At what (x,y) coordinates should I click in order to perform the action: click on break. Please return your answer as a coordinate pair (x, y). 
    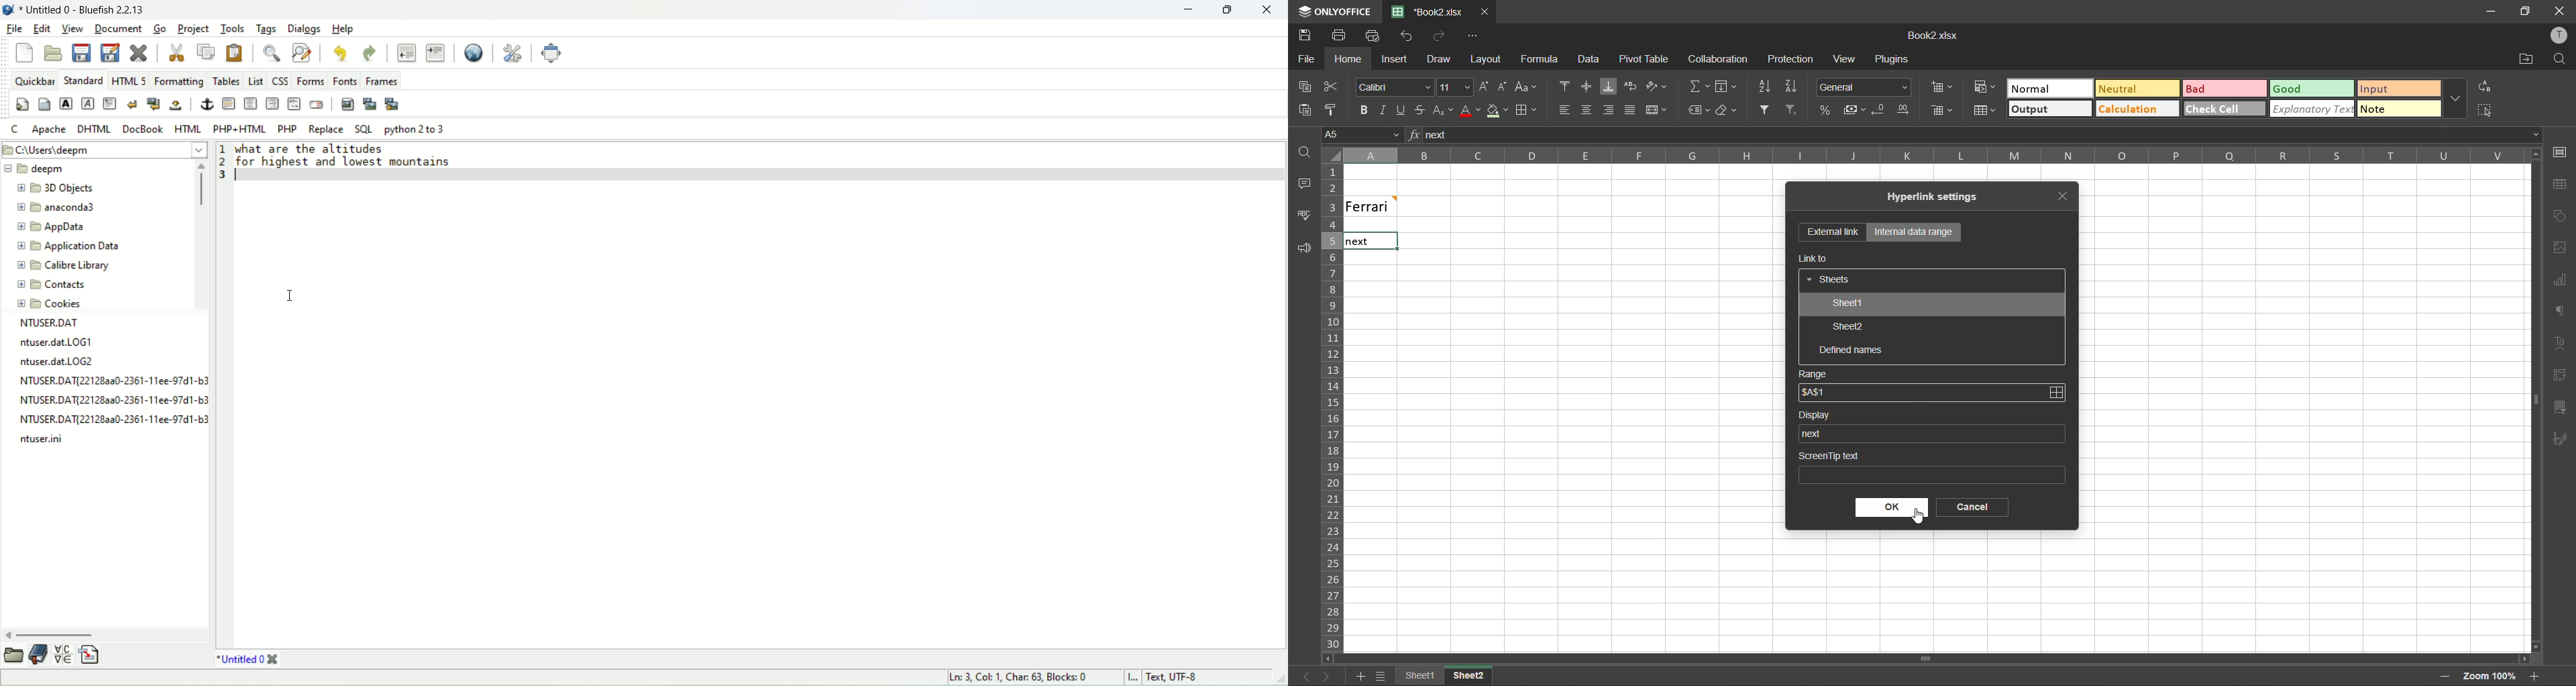
    Looking at the image, I should click on (131, 103).